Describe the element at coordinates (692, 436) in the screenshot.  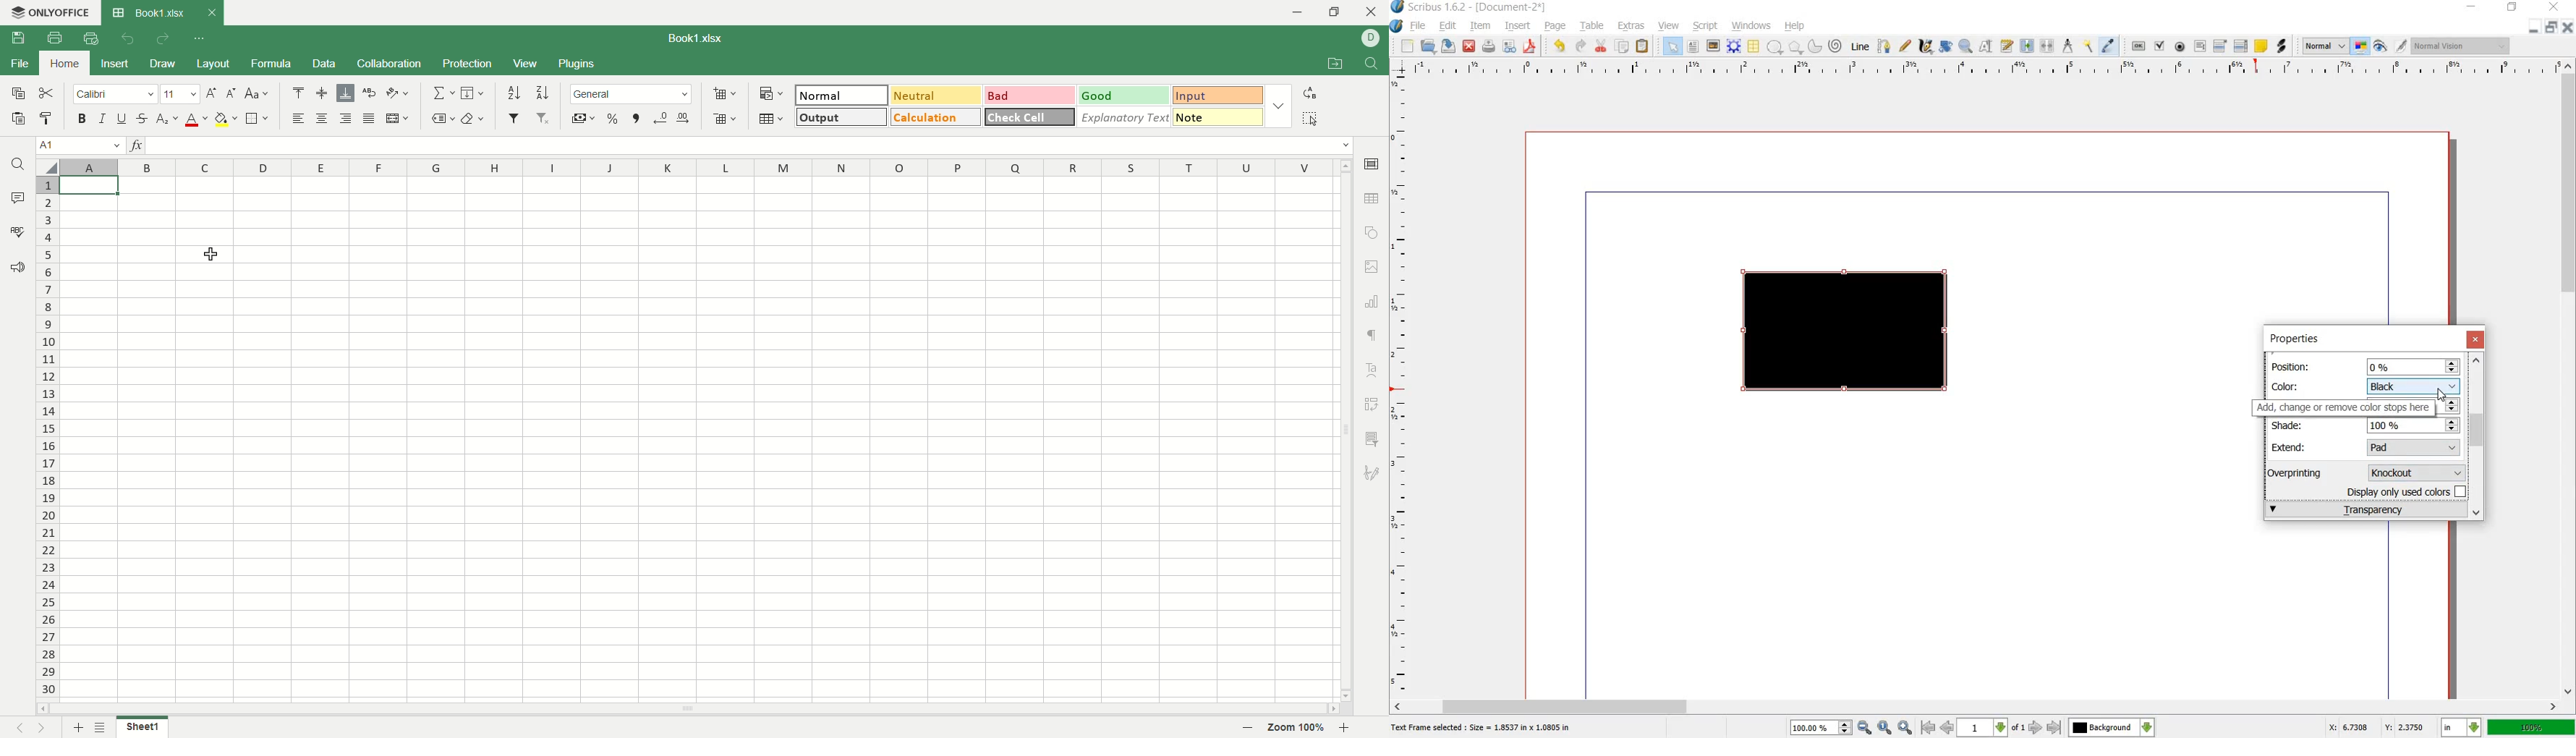
I see `sheet` at that location.